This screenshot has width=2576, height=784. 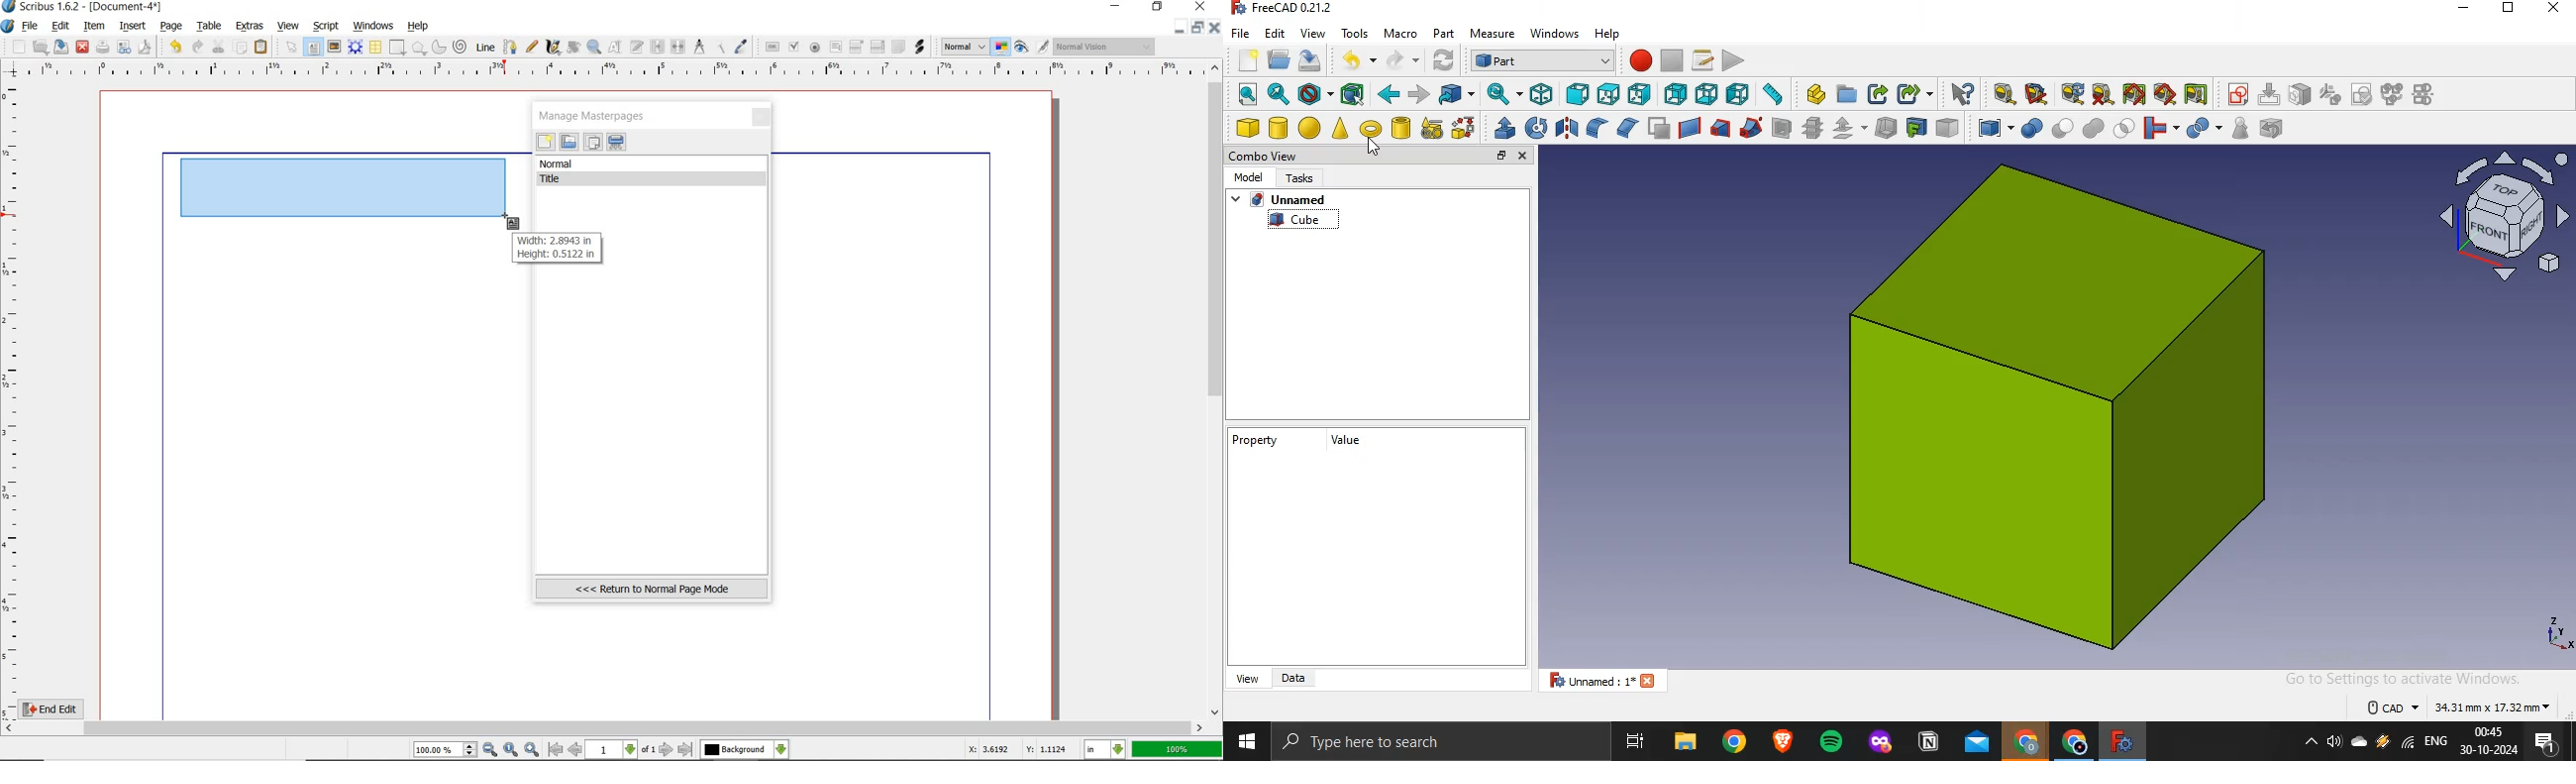 What do you see at coordinates (1033, 47) in the screenshot?
I see `preview mode` at bounding box center [1033, 47].